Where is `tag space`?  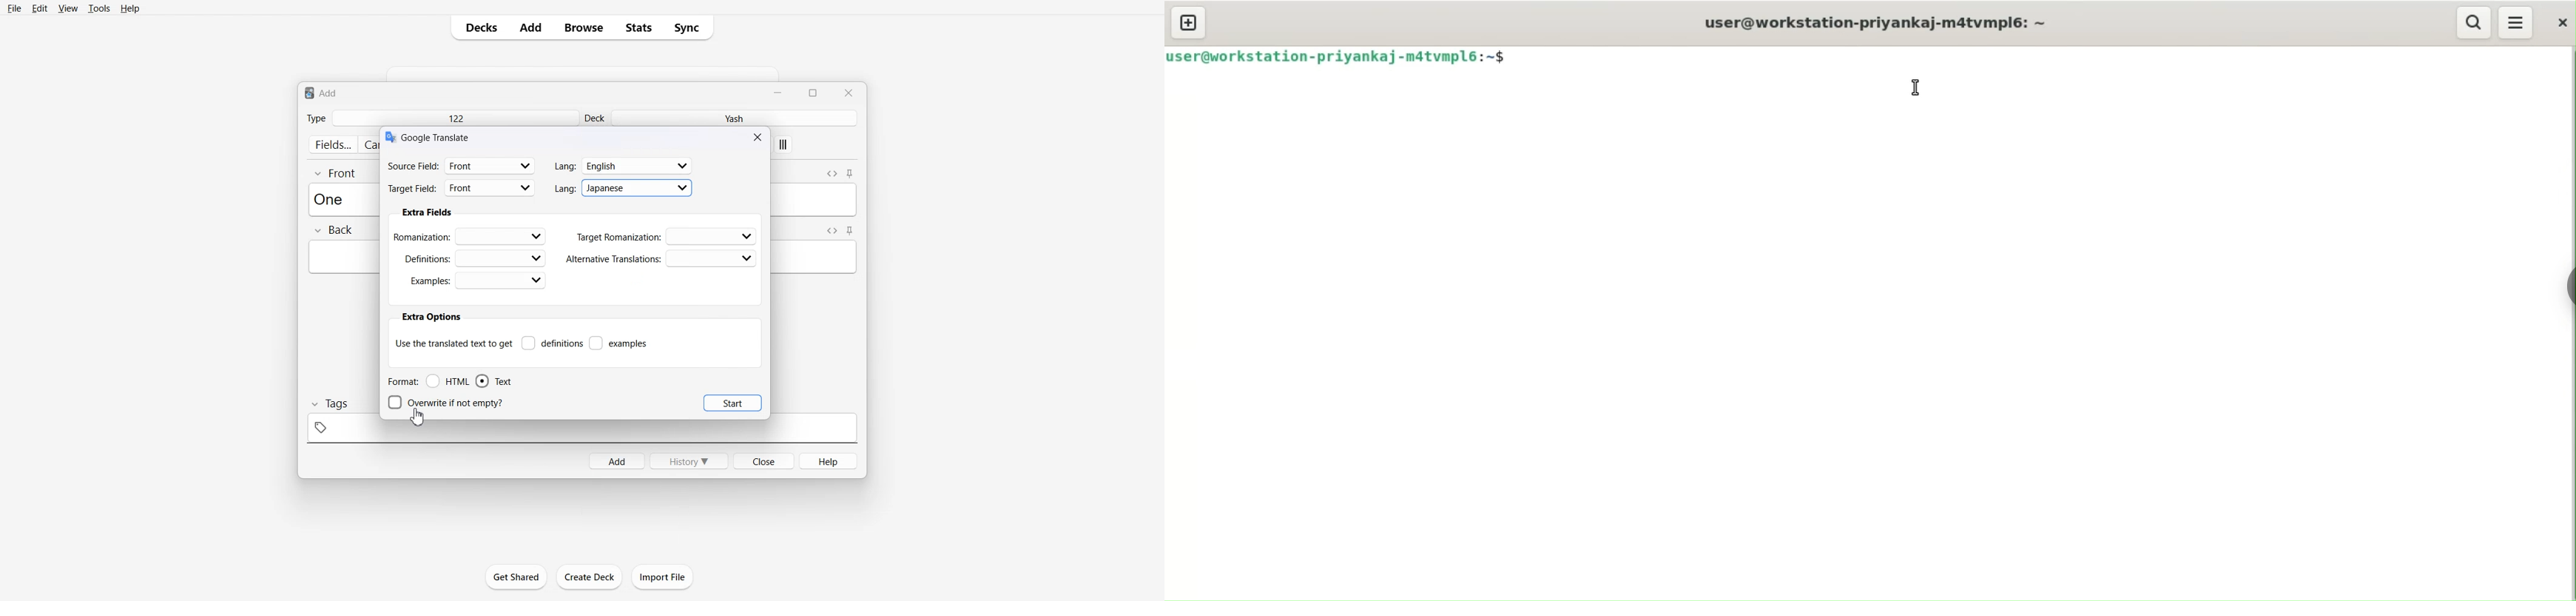 tag space is located at coordinates (582, 432).